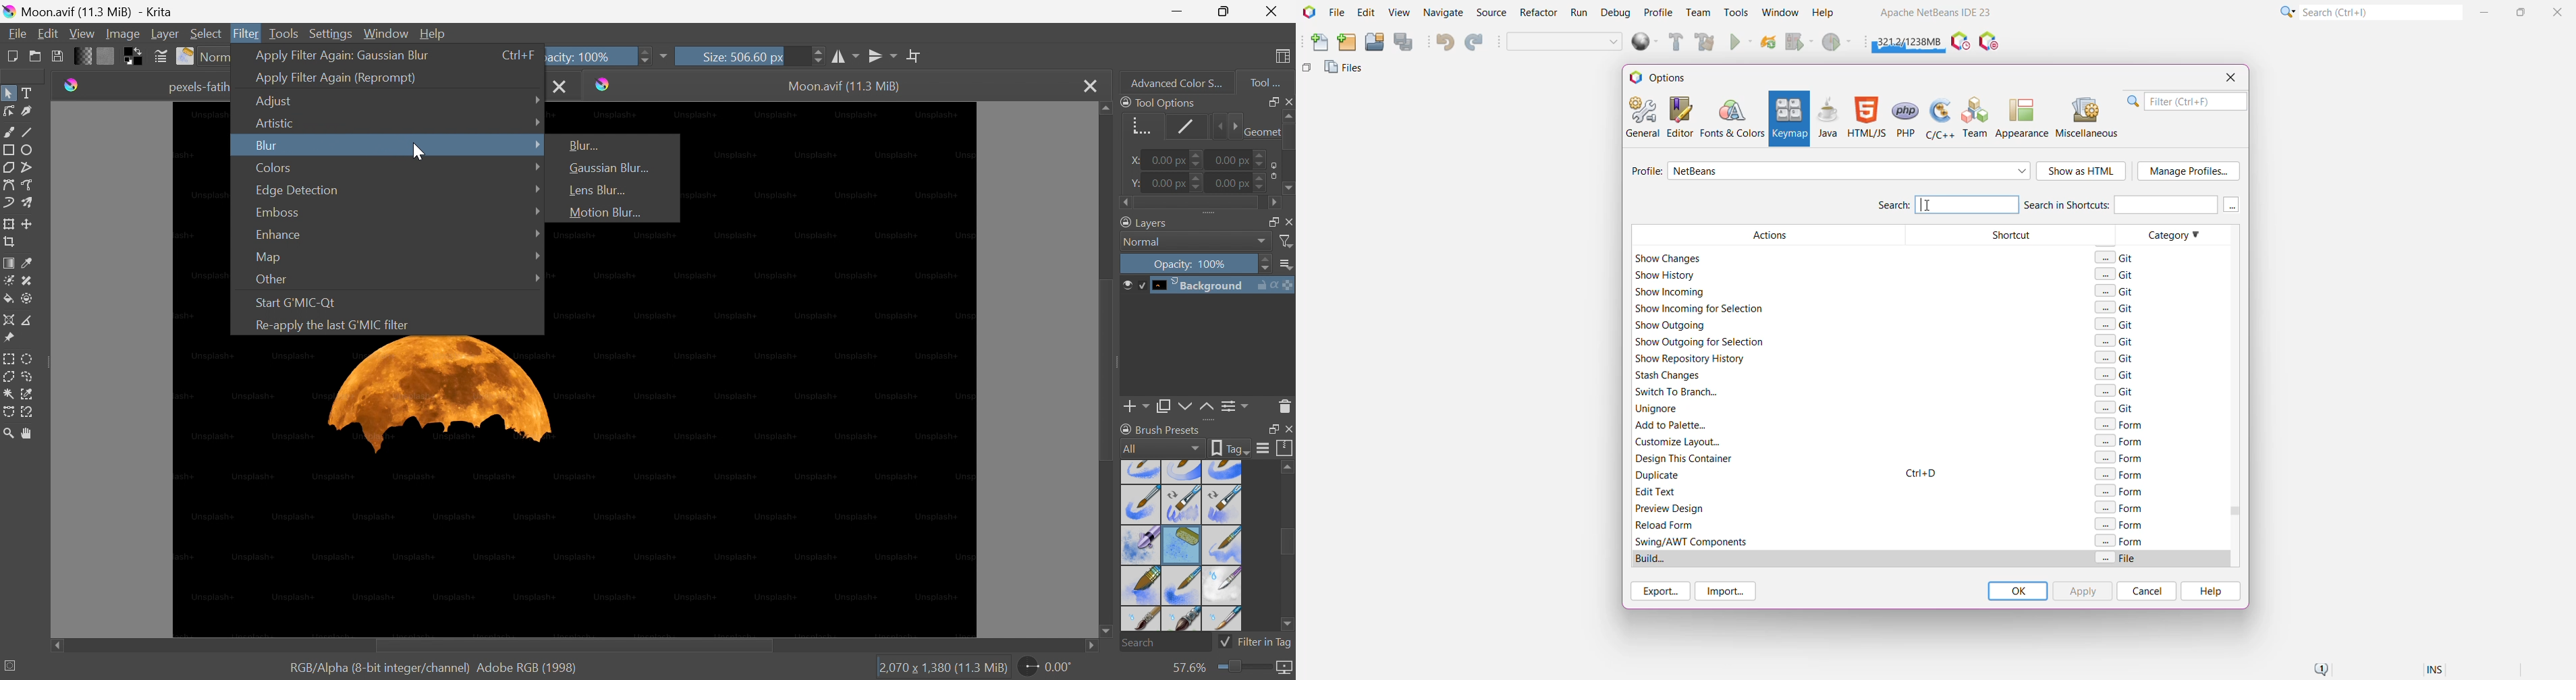 This screenshot has height=700, width=2576. Describe the element at coordinates (1195, 242) in the screenshot. I see `Normal` at that location.